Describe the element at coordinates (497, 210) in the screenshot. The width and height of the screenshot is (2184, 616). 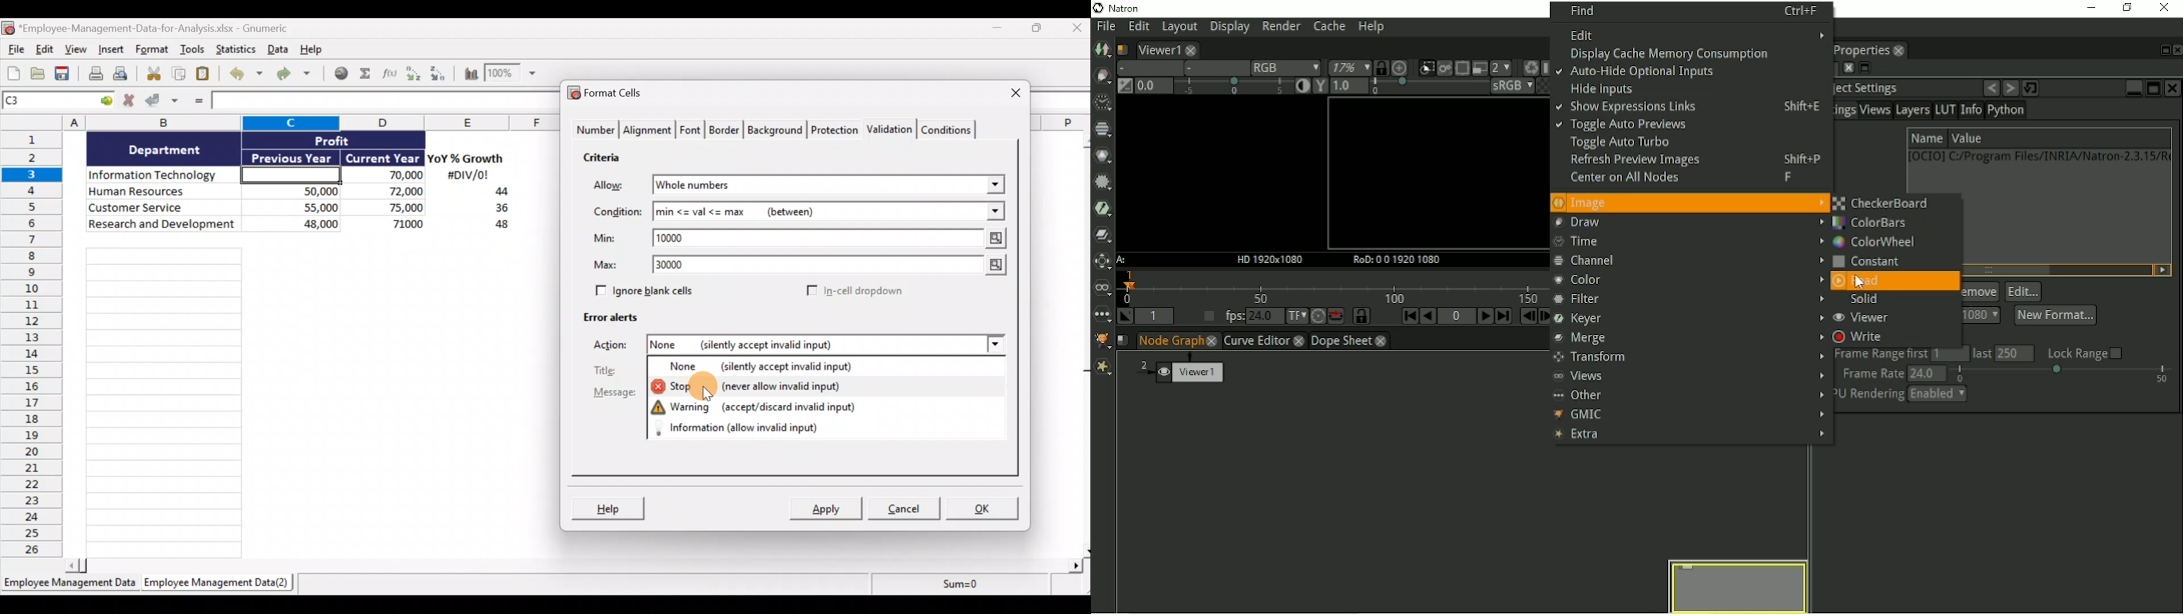
I see `36` at that location.